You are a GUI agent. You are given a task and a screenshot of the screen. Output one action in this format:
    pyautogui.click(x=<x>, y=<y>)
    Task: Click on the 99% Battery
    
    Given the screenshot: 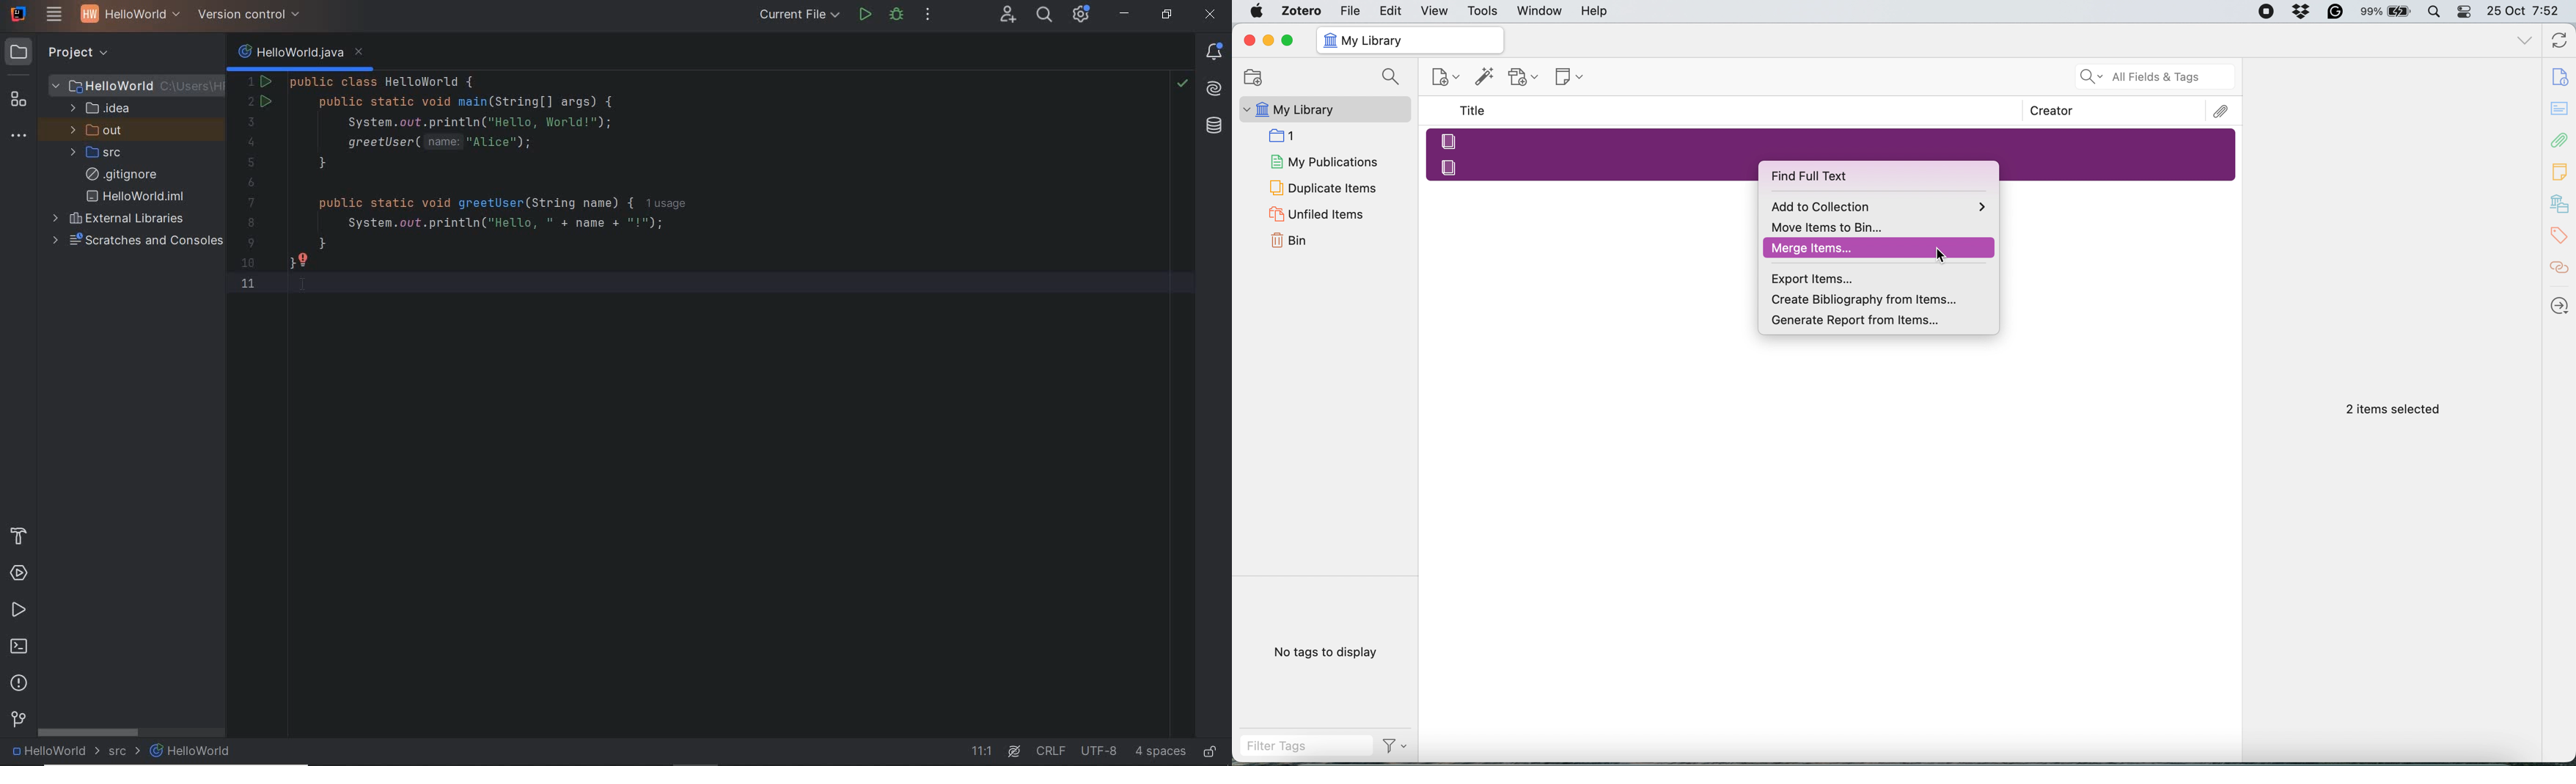 What is the action you would take?
    pyautogui.click(x=2386, y=12)
    